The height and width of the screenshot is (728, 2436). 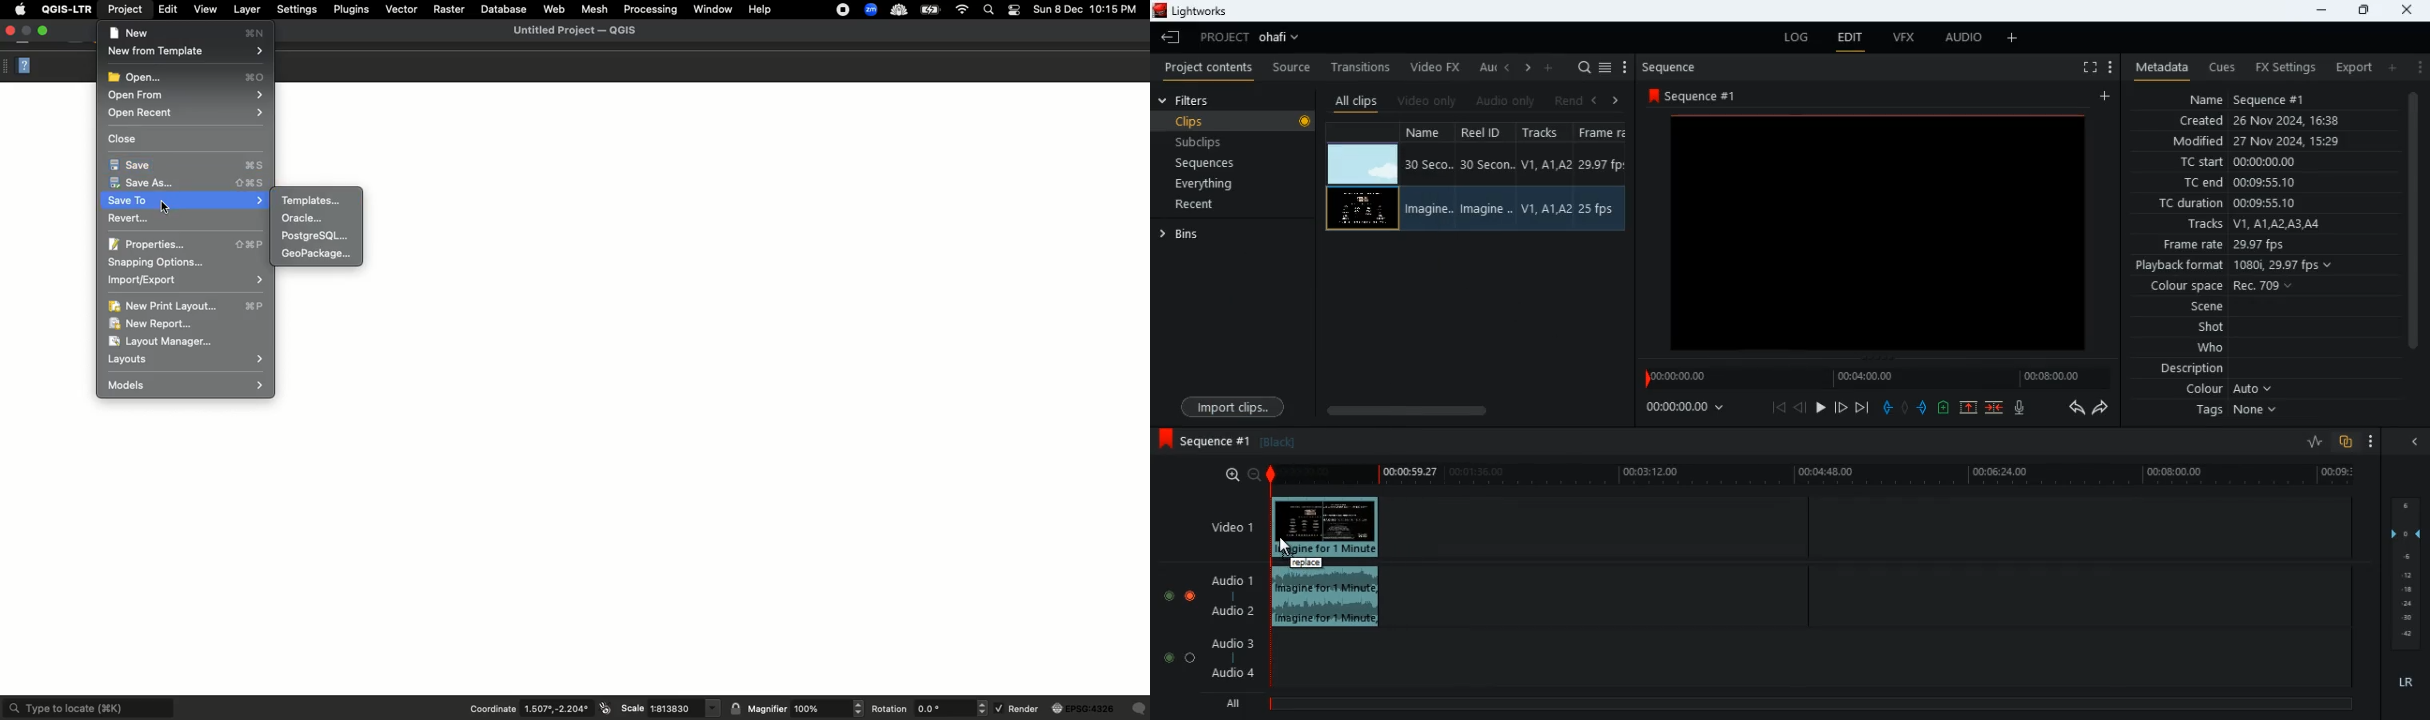 I want to click on black, so click(x=1283, y=442).